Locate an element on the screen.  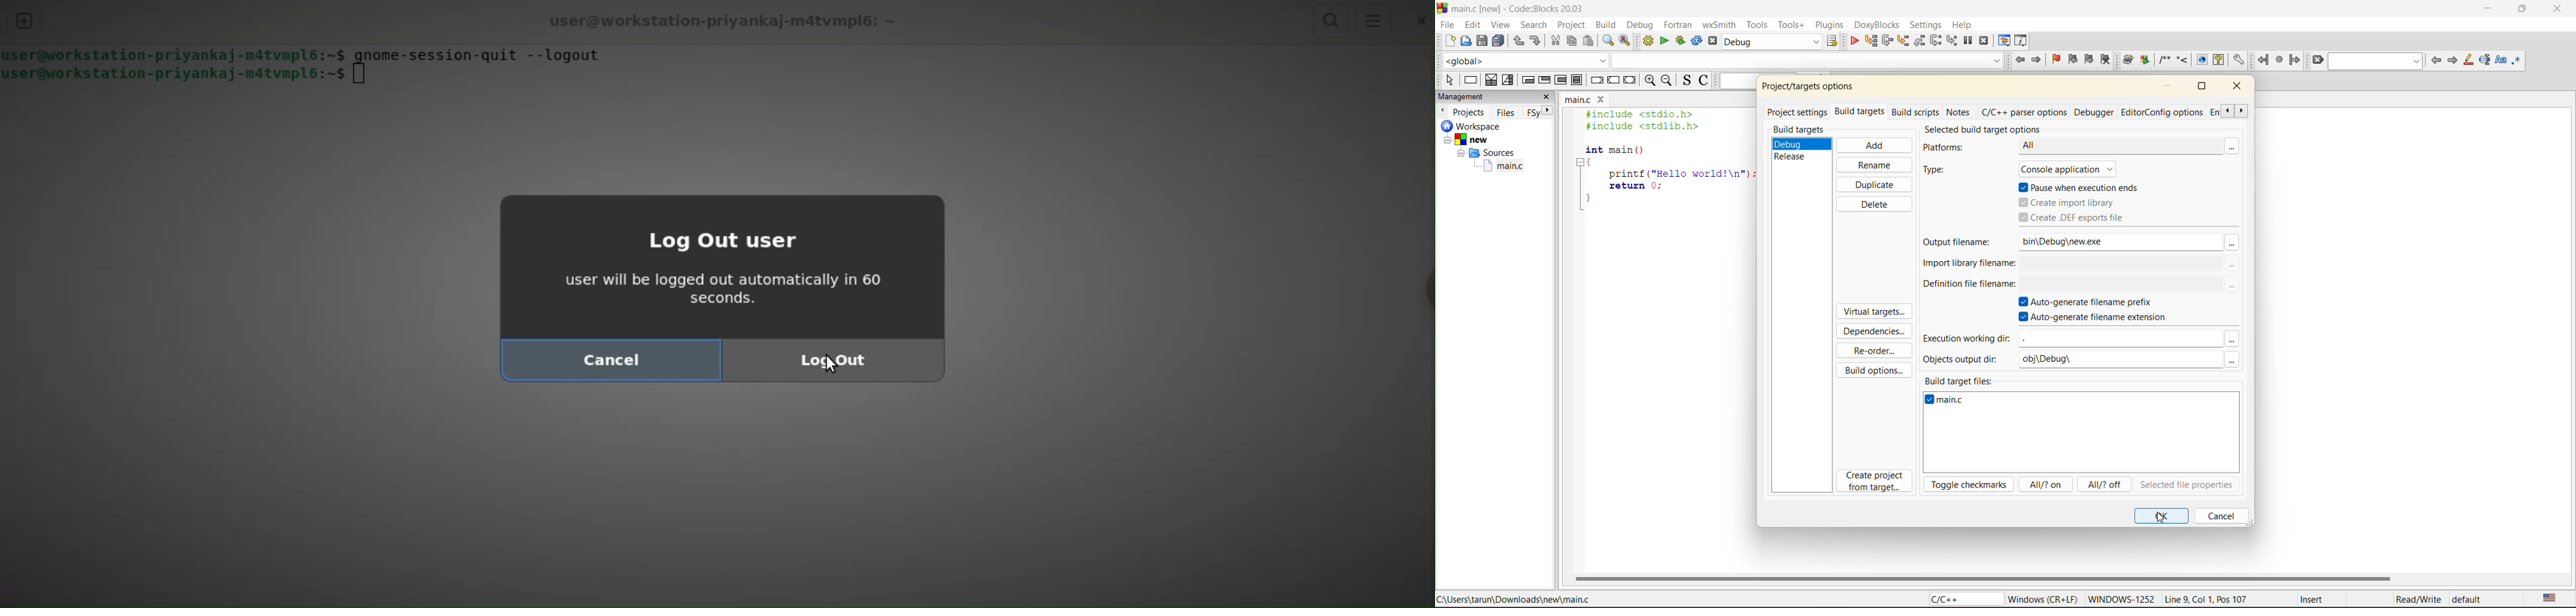
text language is located at coordinates (2552, 598).